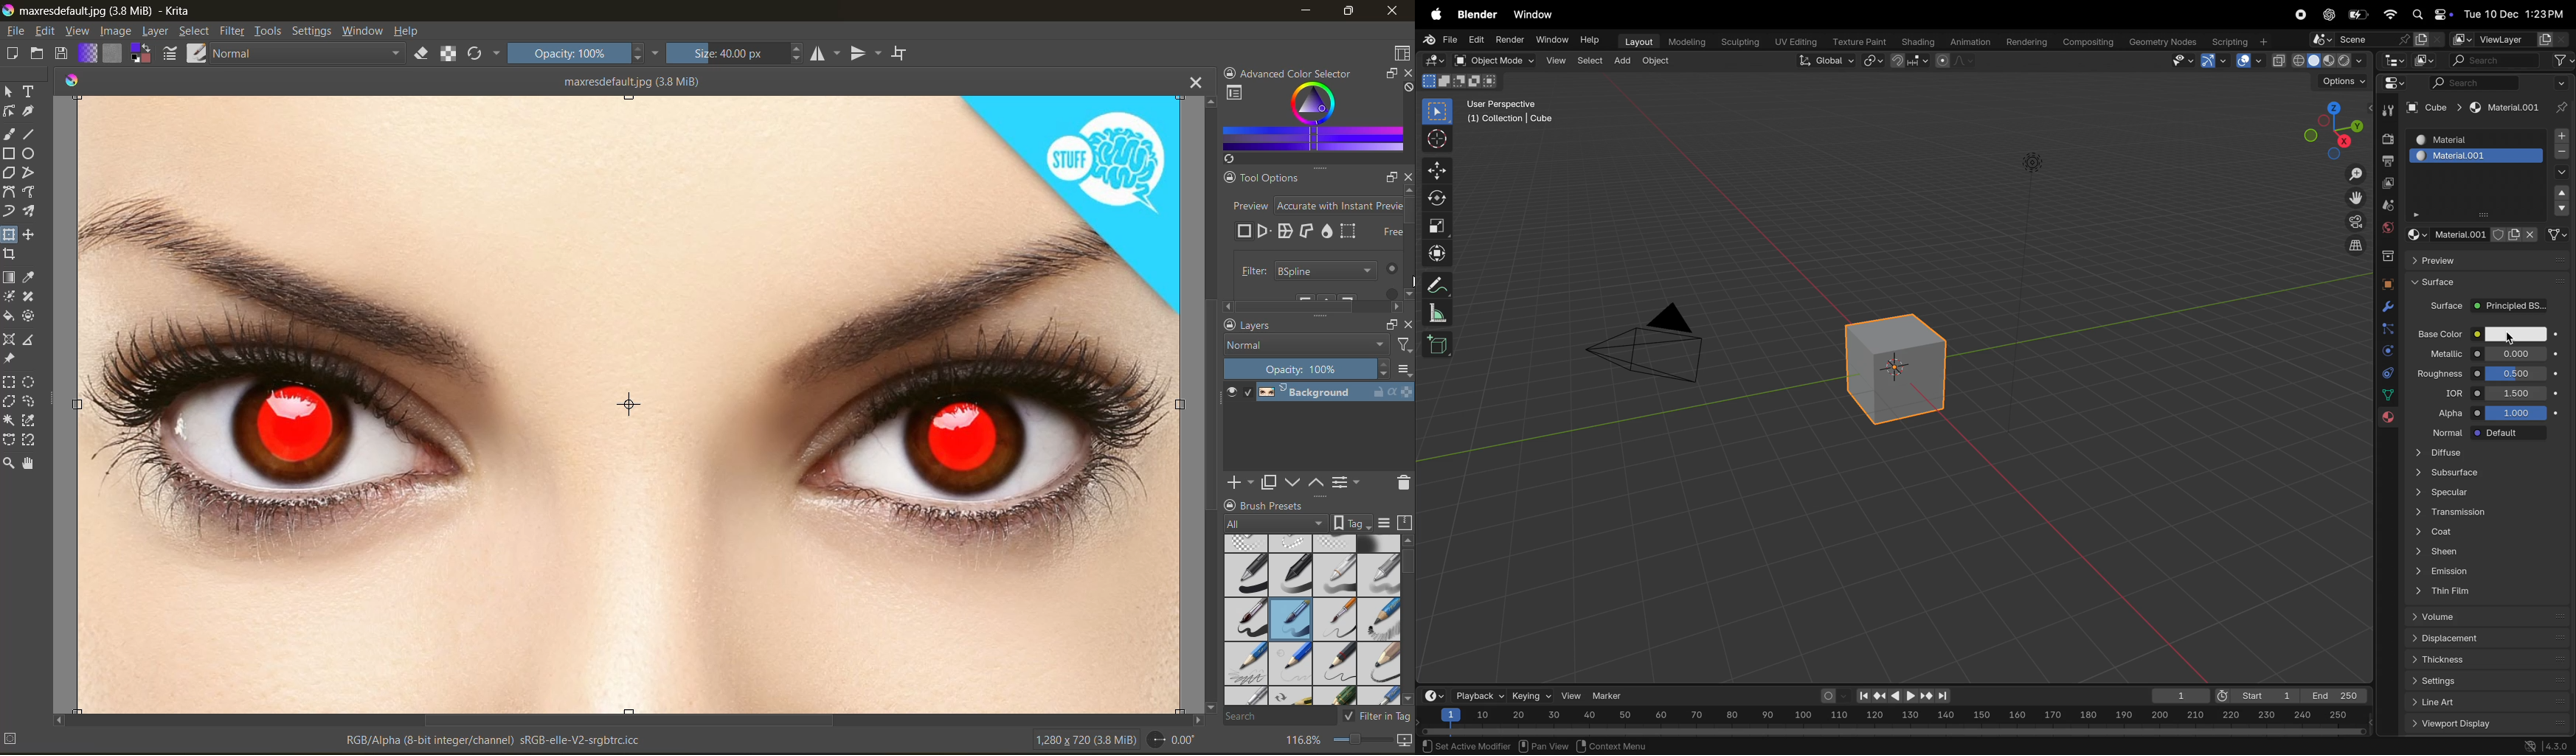  What do you see at coordinates (77, 31) in the screenshot?
I see `view` at bounding box center [77, 31].